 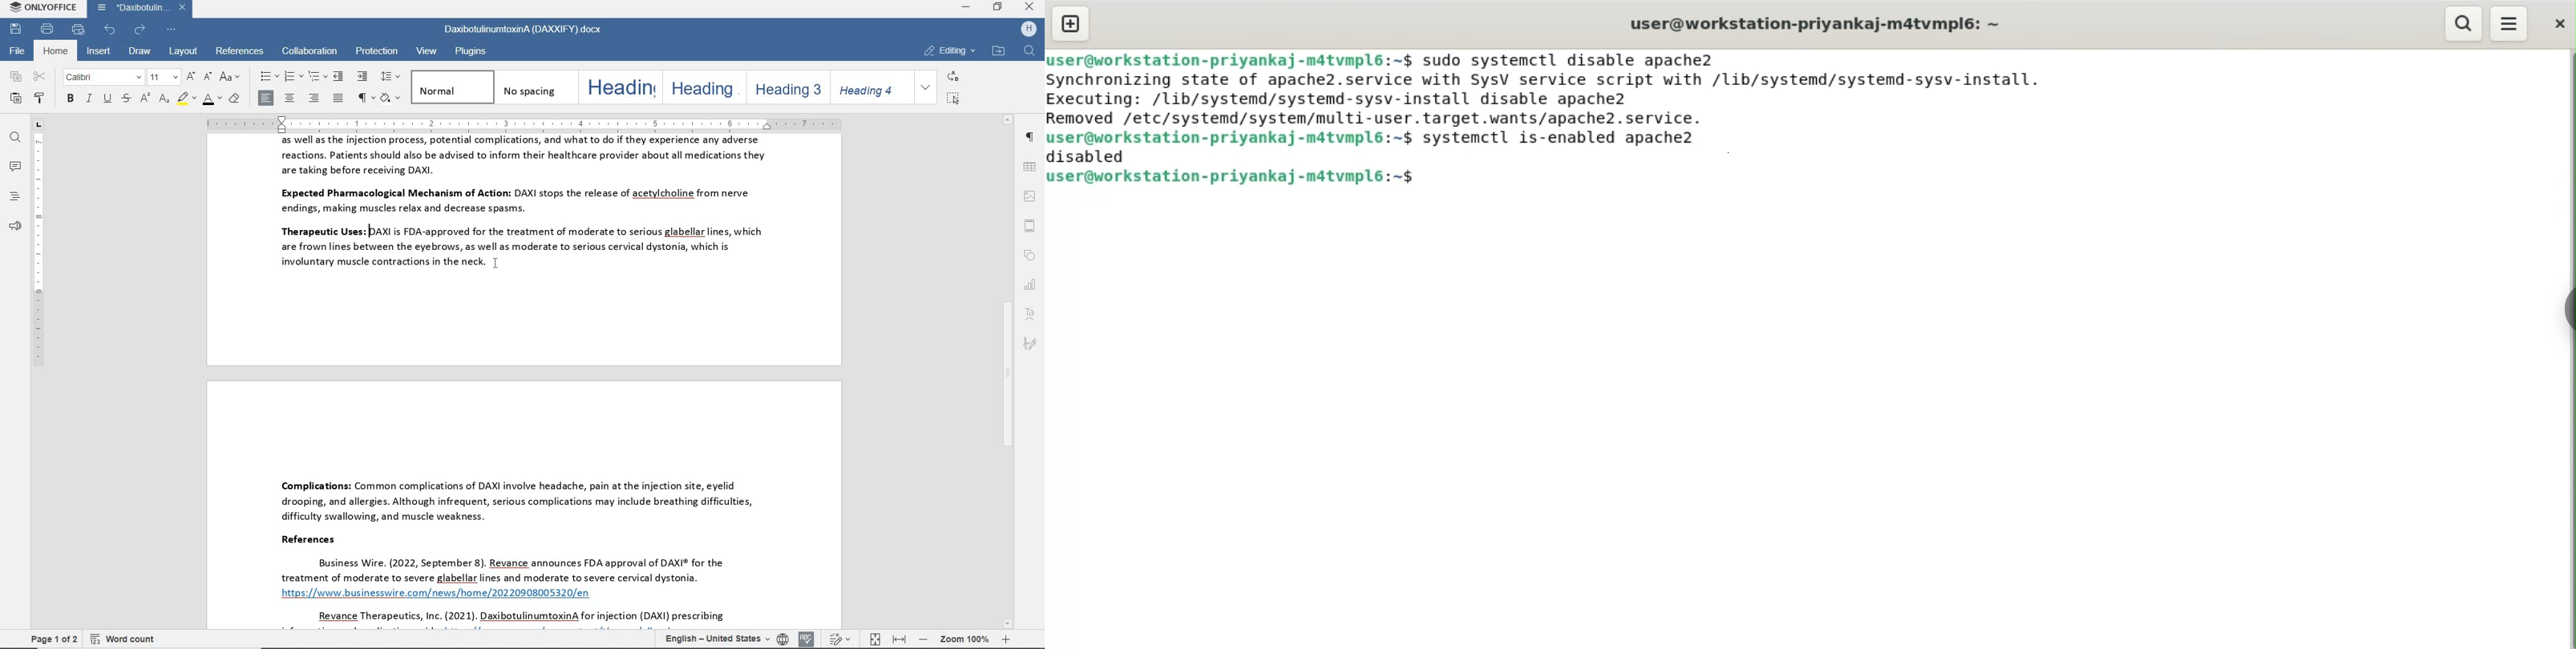 I want to click on search, so click(x=2465, y=24).